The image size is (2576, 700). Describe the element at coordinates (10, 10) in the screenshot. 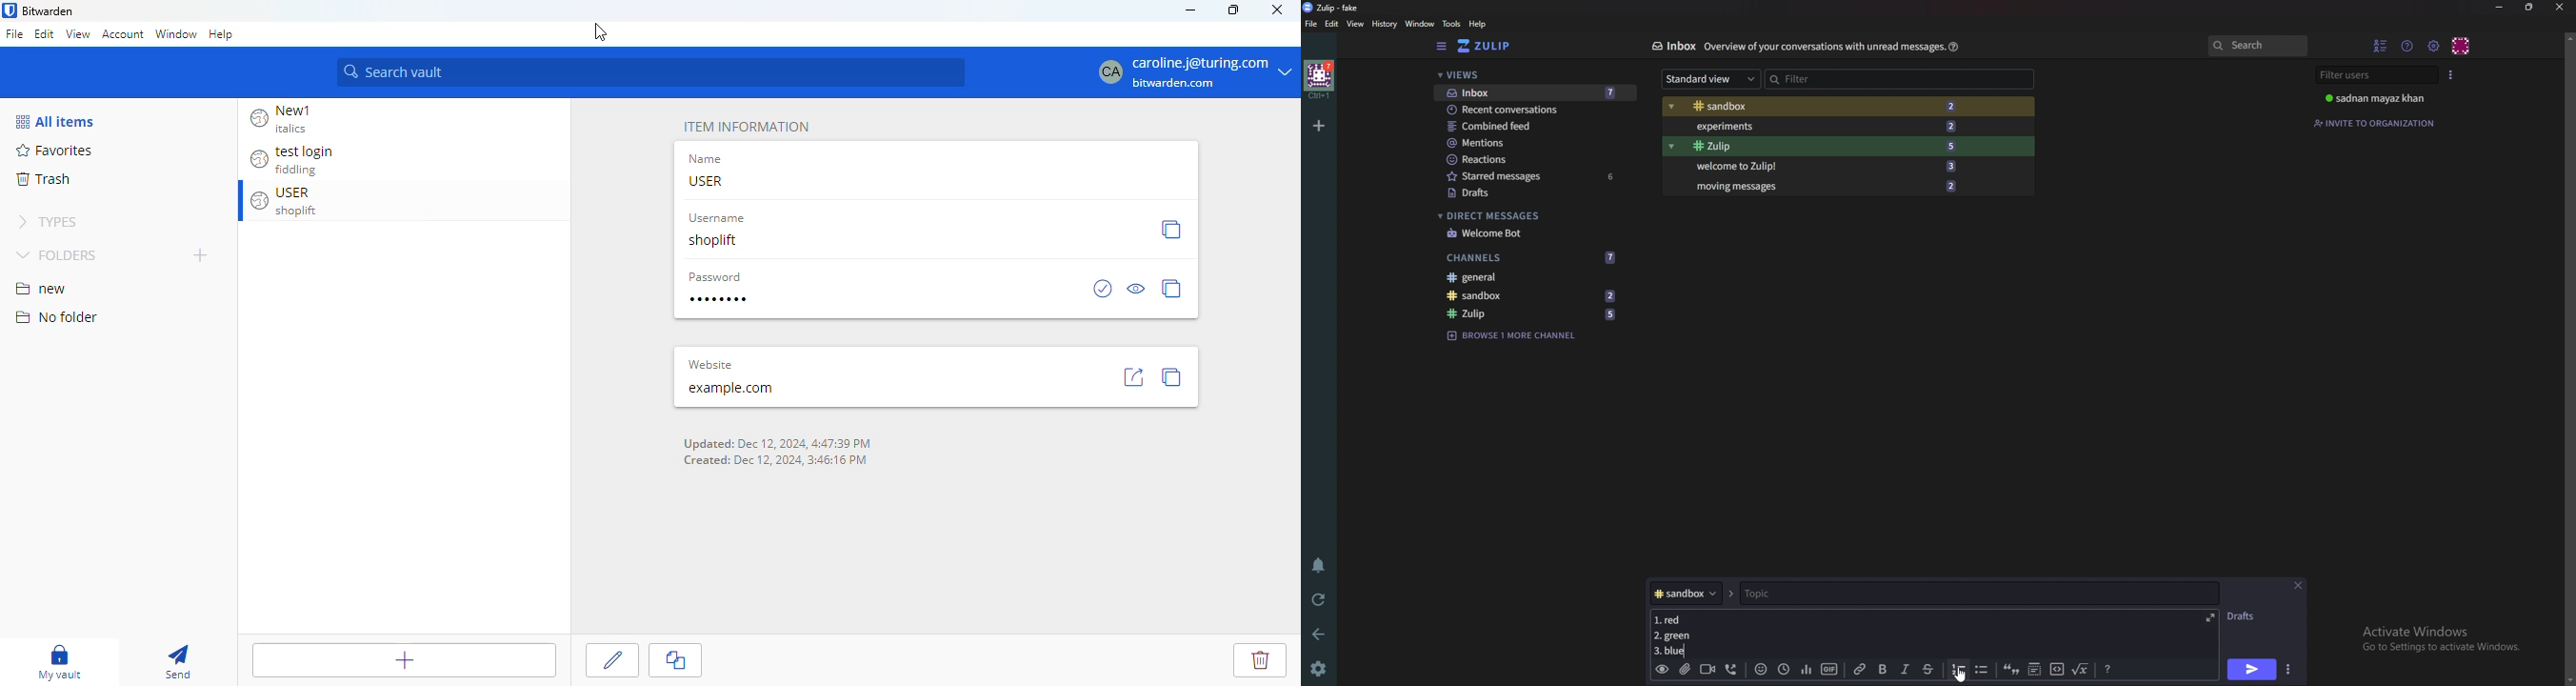

I see `logo` at that location.